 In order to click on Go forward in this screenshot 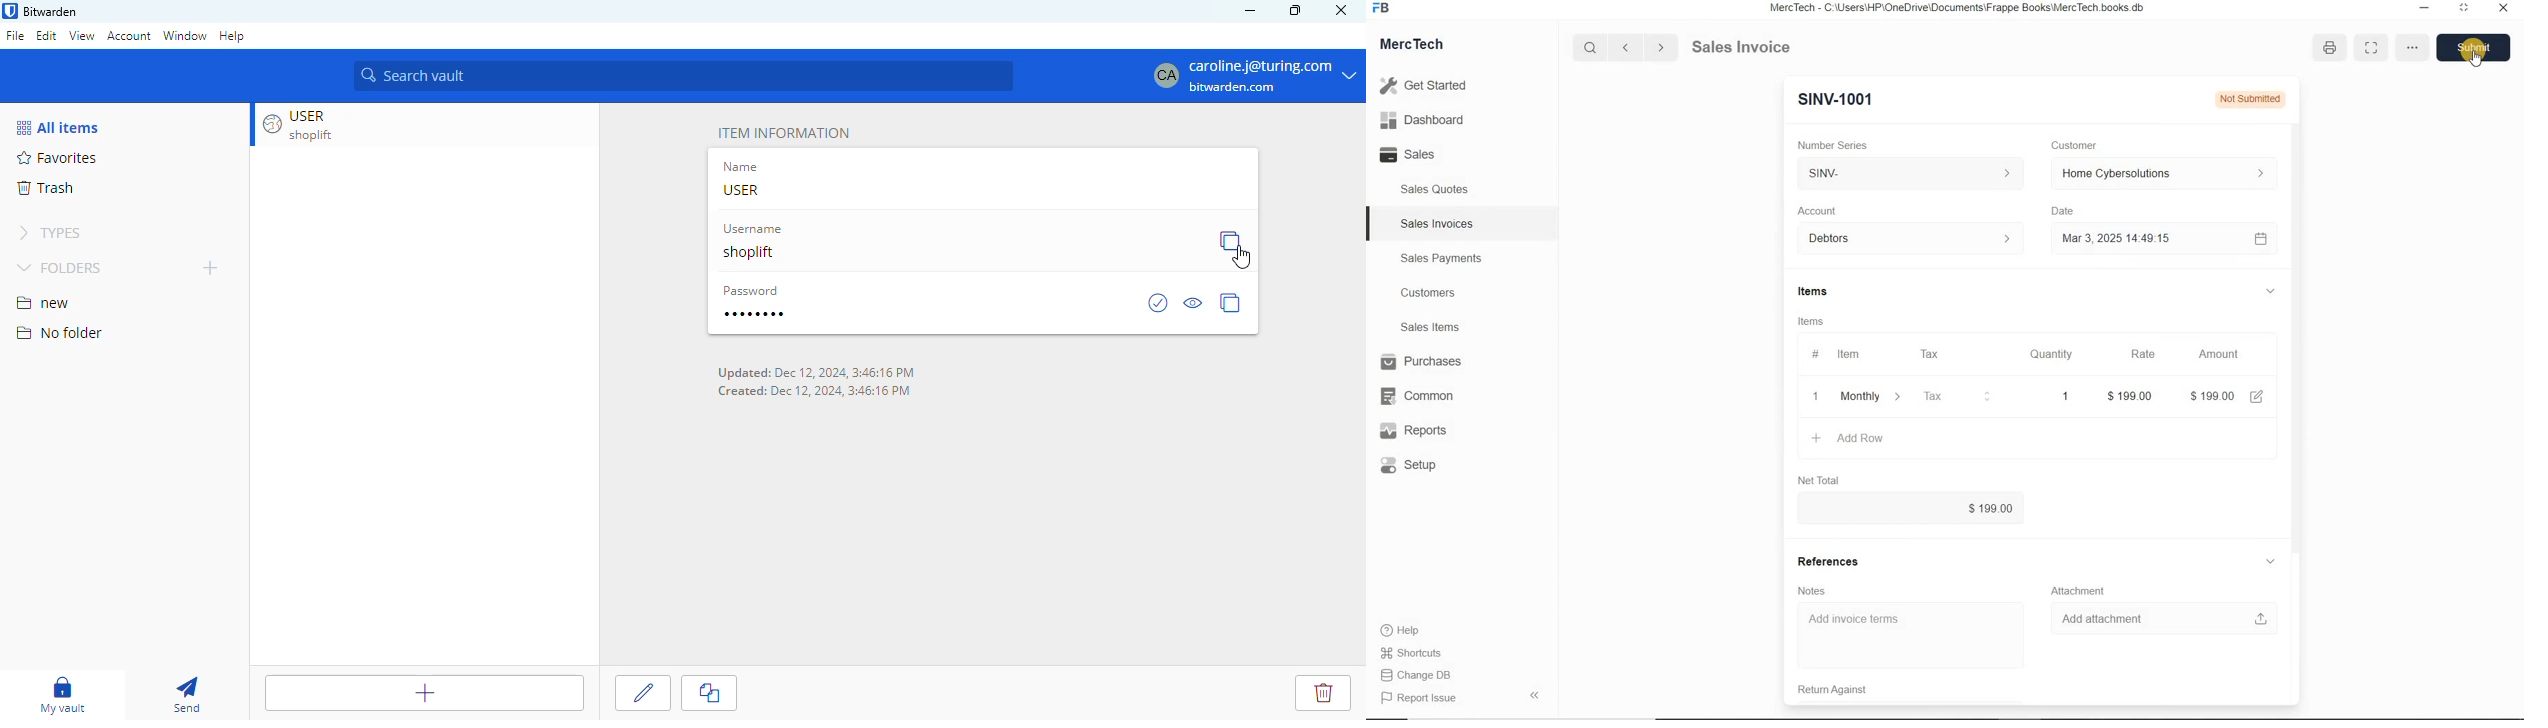, I will do `click(1660, 48)`.